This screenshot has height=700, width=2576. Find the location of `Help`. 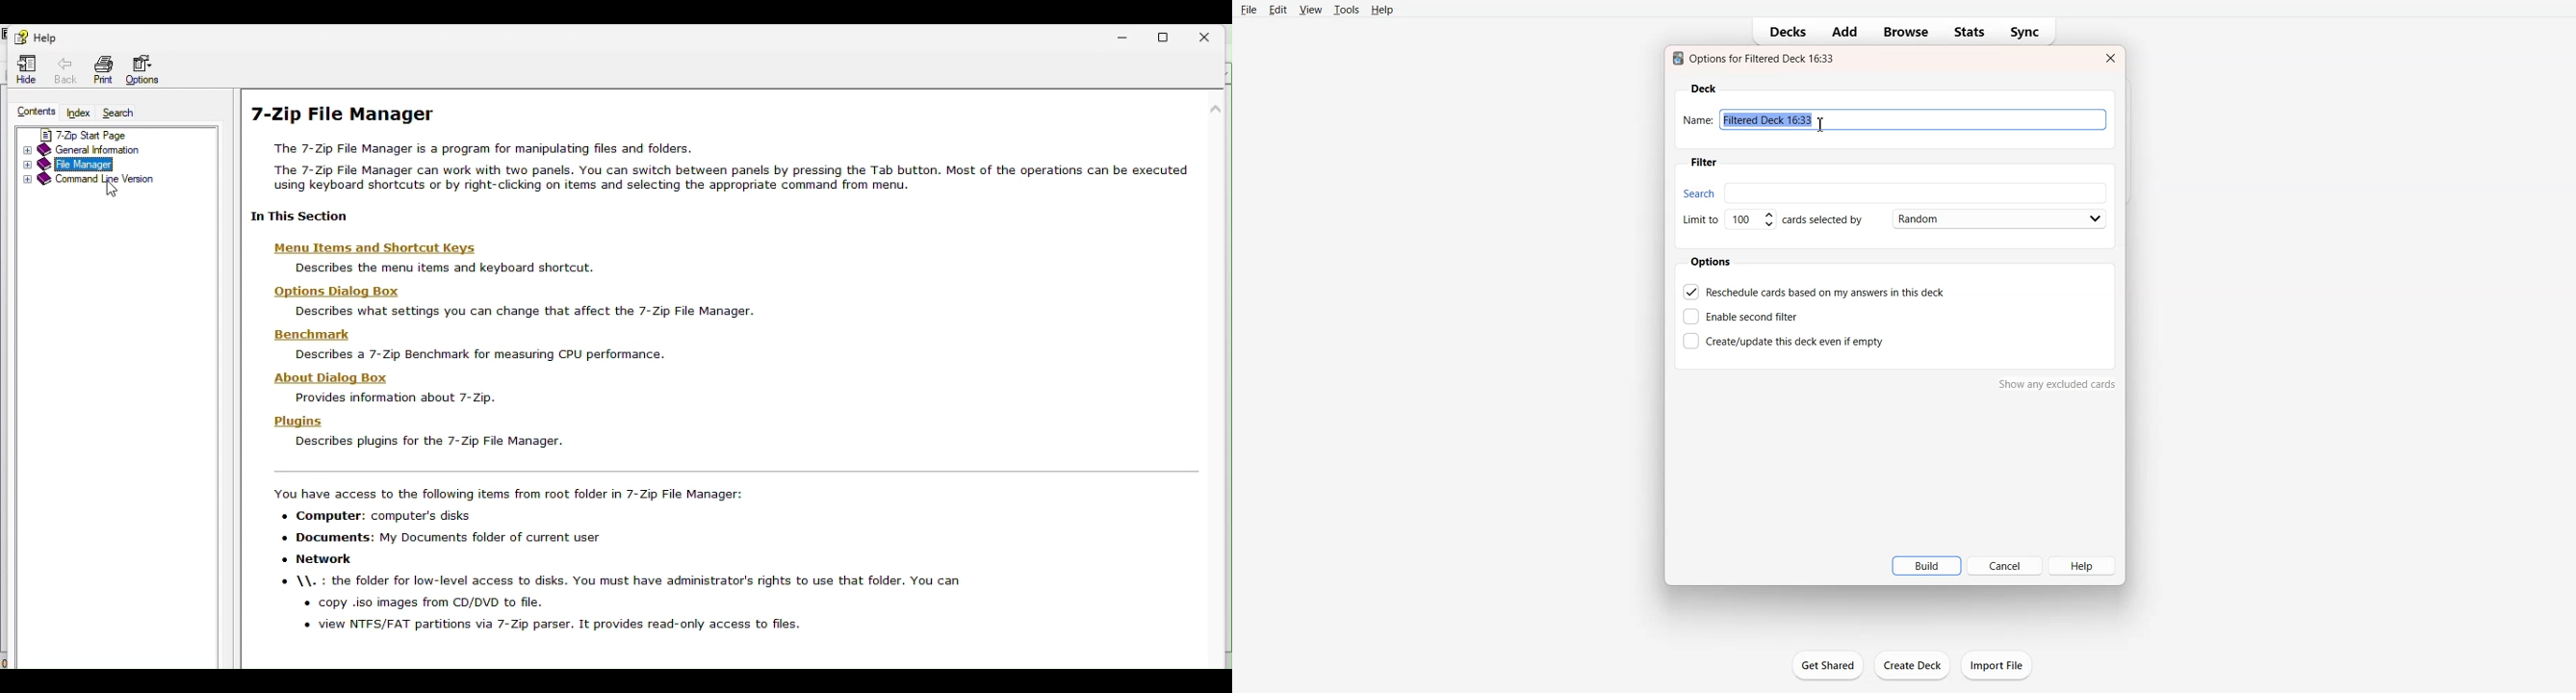

Help is located at coordinates (36, 36).